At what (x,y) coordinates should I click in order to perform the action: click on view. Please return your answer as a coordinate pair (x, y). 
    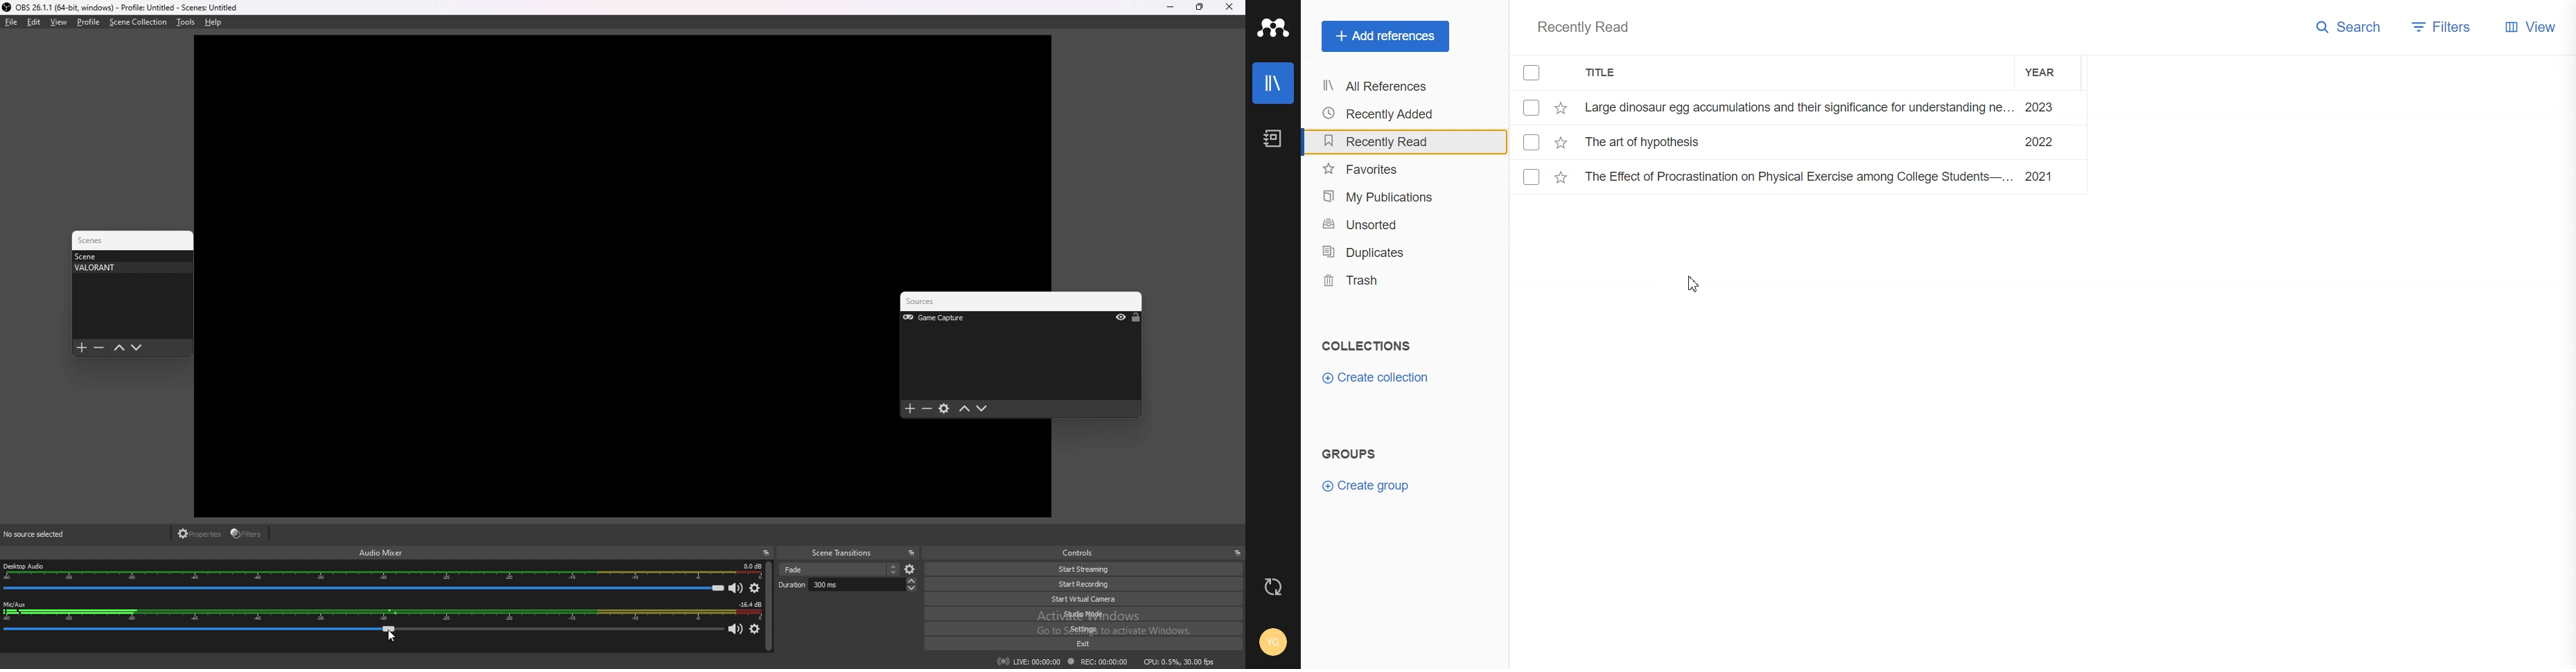
    Looking at the image, I should click on (60, 21).